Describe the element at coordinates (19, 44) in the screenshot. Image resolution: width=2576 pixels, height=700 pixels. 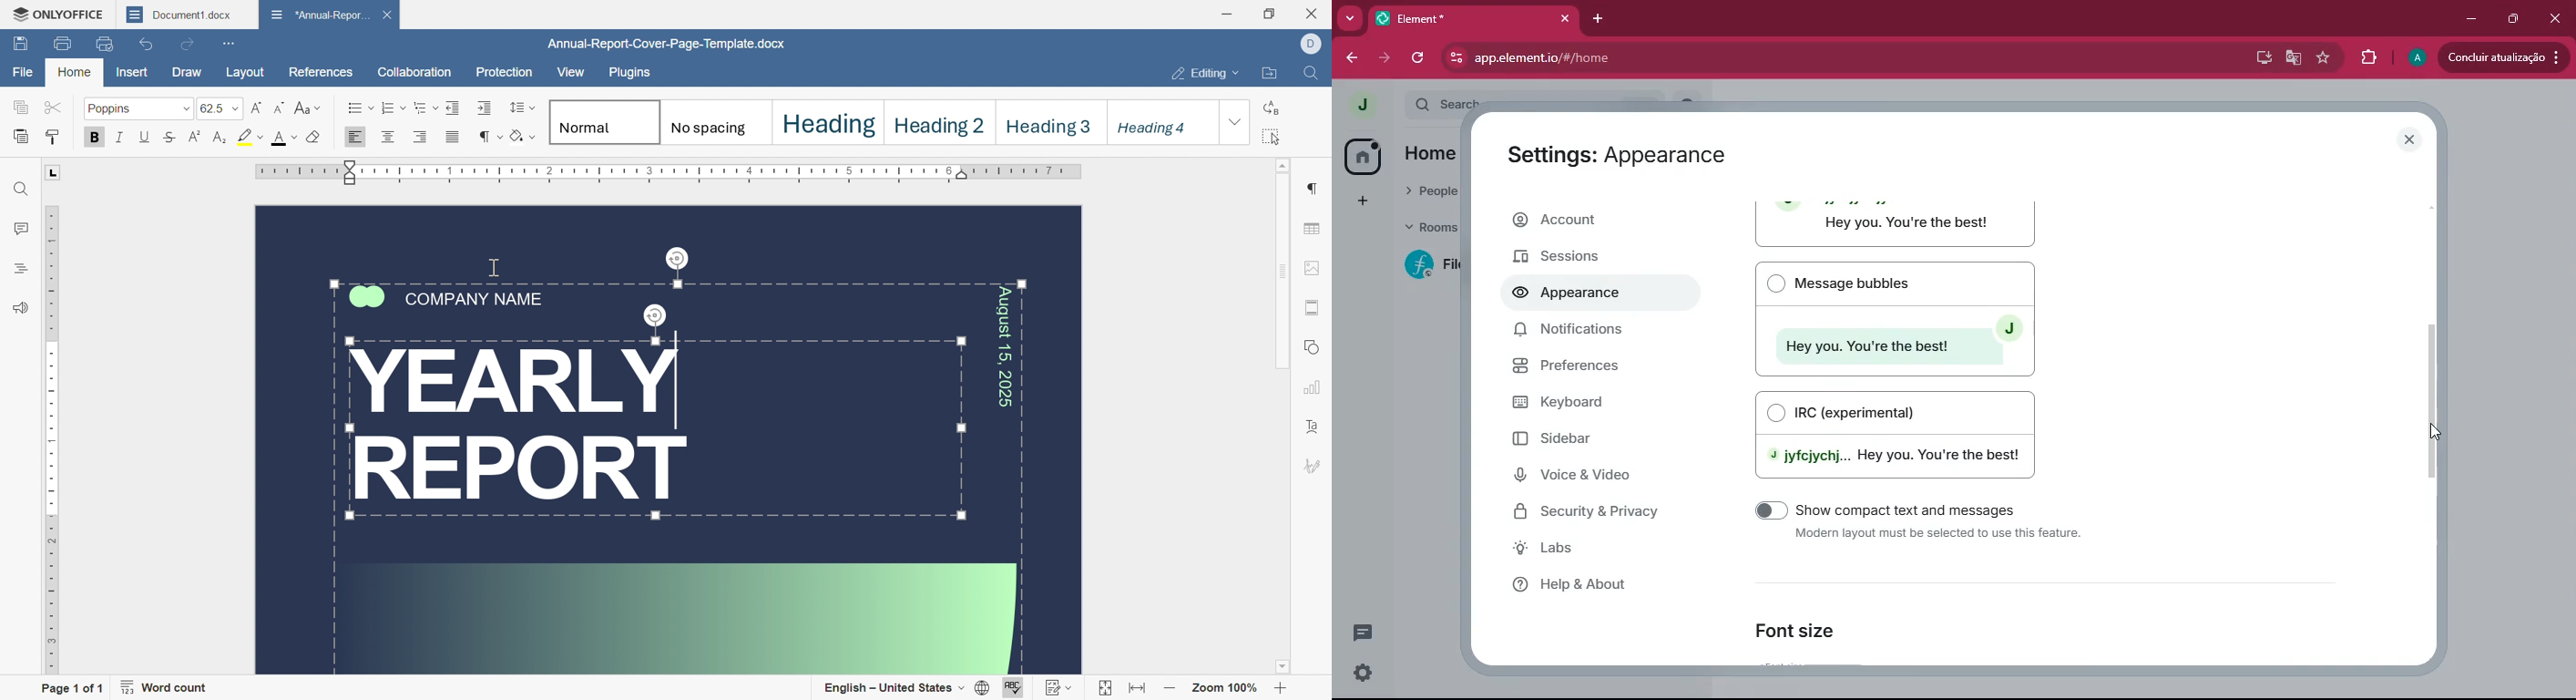
I see `save` at that location.